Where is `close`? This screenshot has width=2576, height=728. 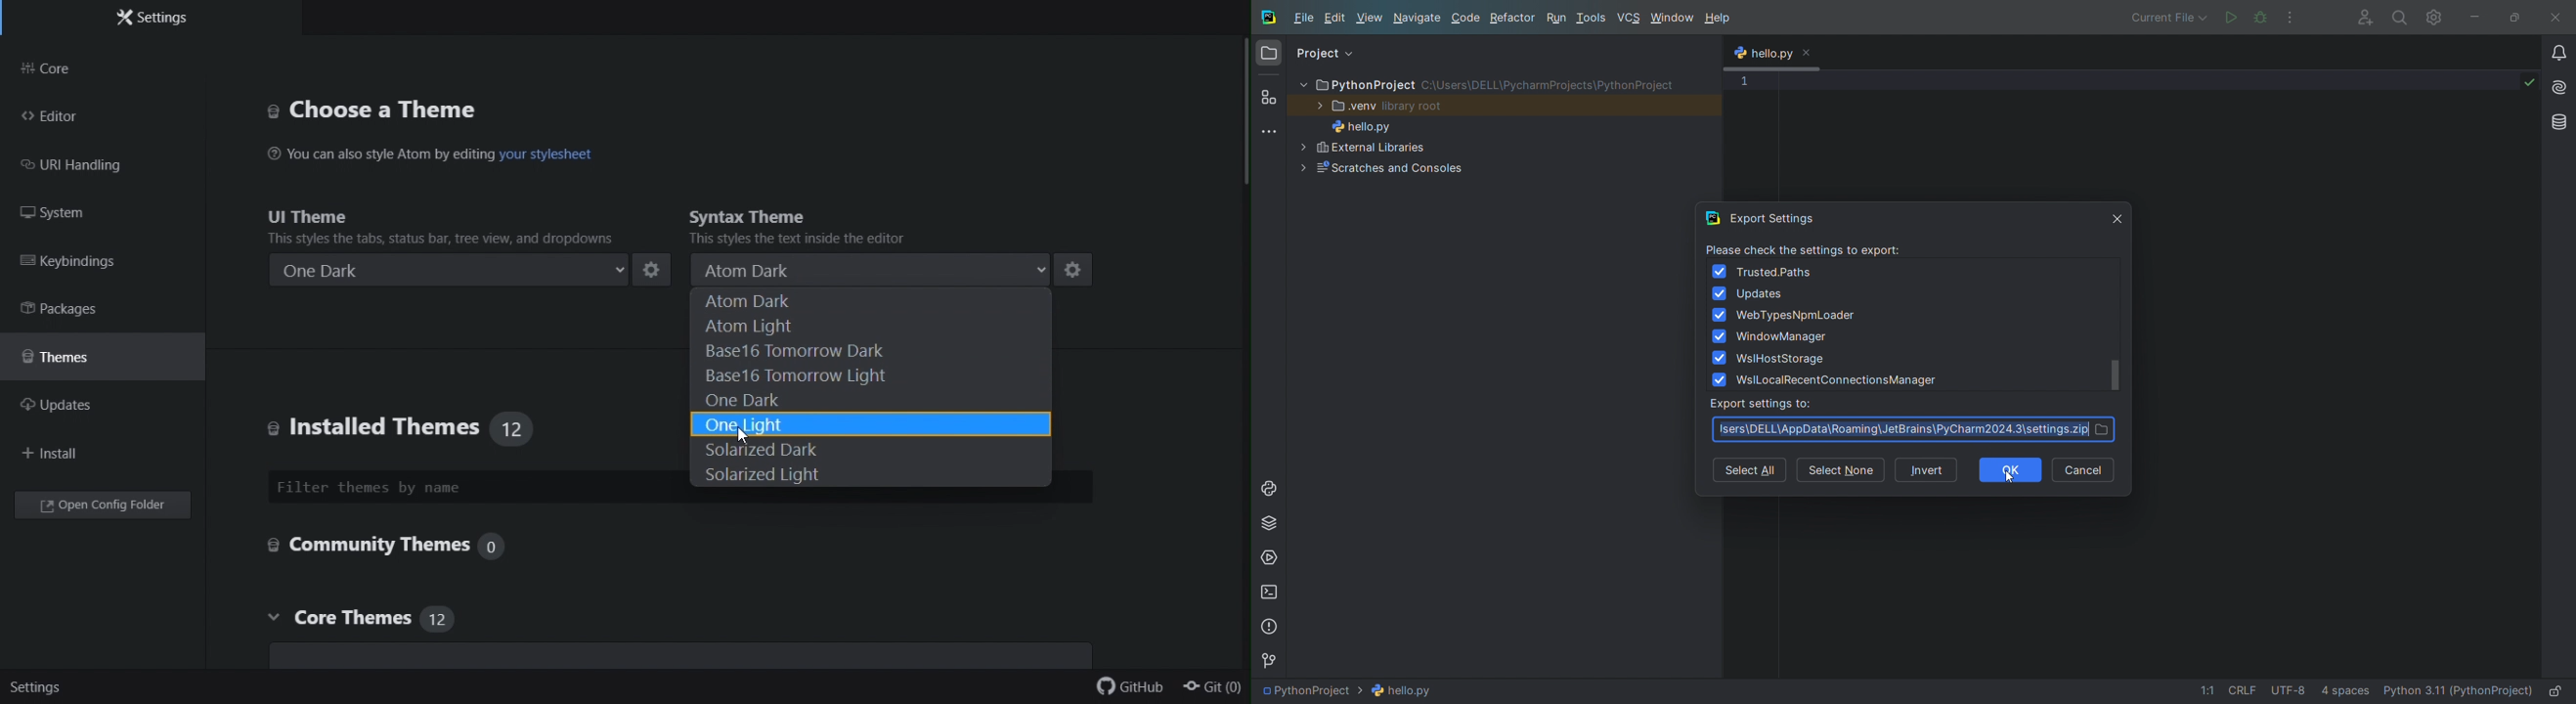 close is located at coordinates (2556, 17).